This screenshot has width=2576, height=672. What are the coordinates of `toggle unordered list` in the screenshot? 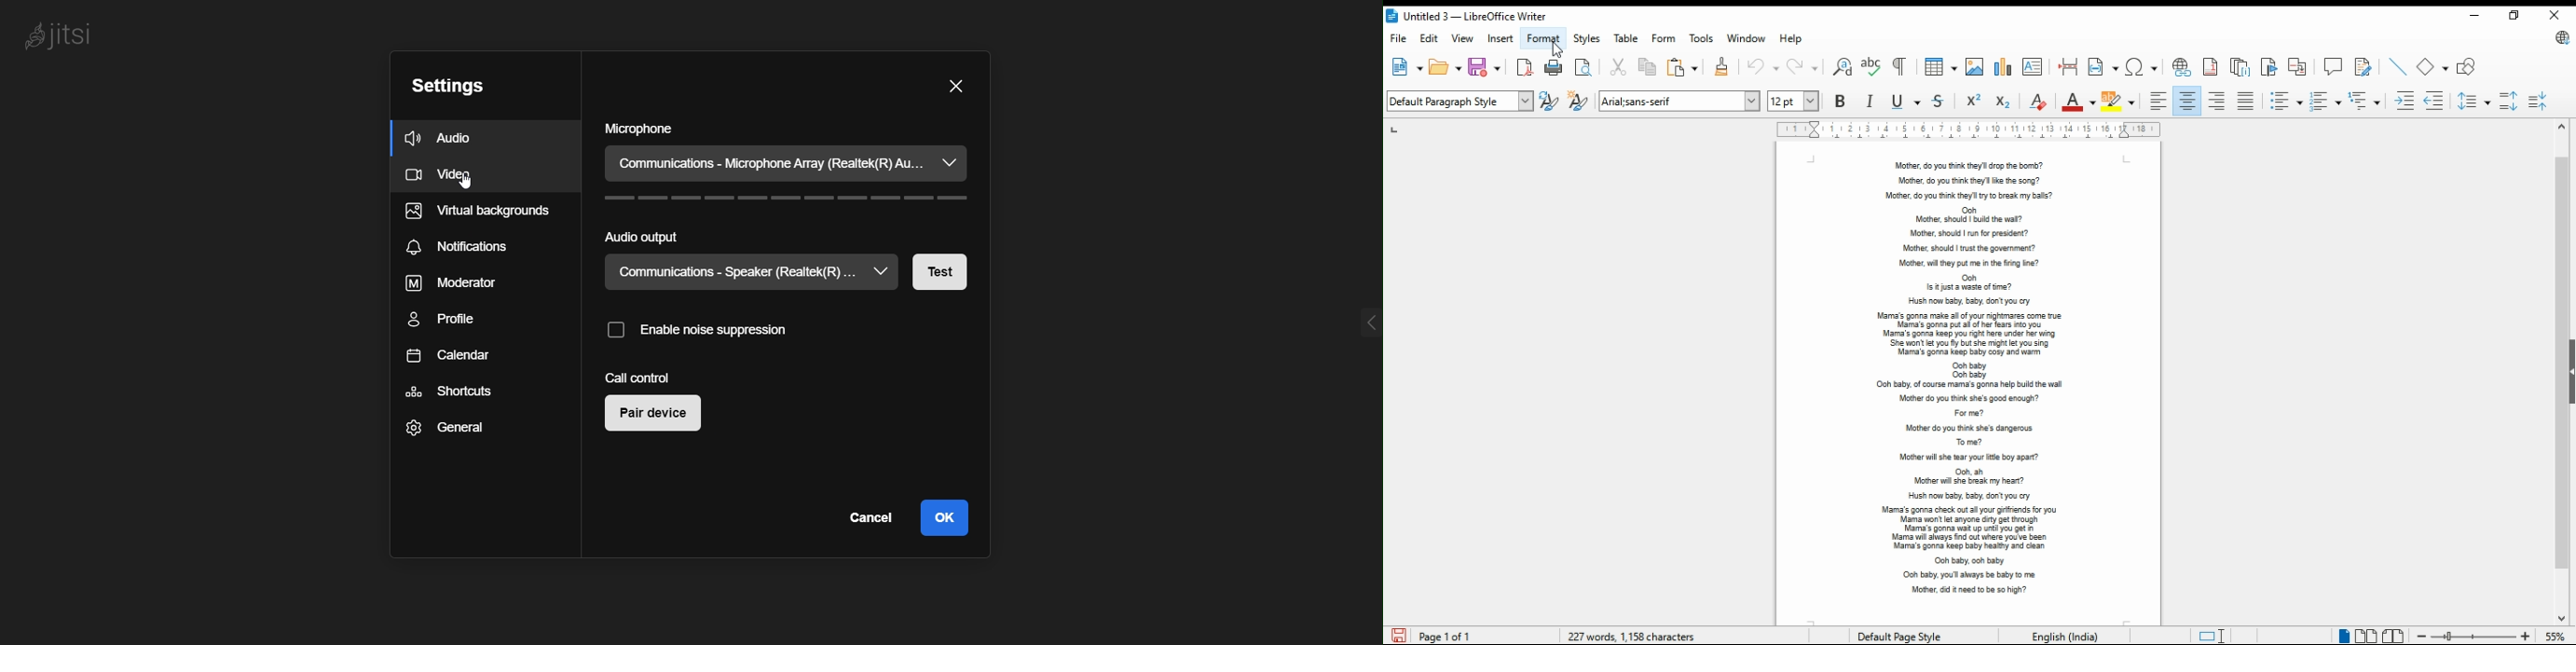 It's located at (2286, 102).